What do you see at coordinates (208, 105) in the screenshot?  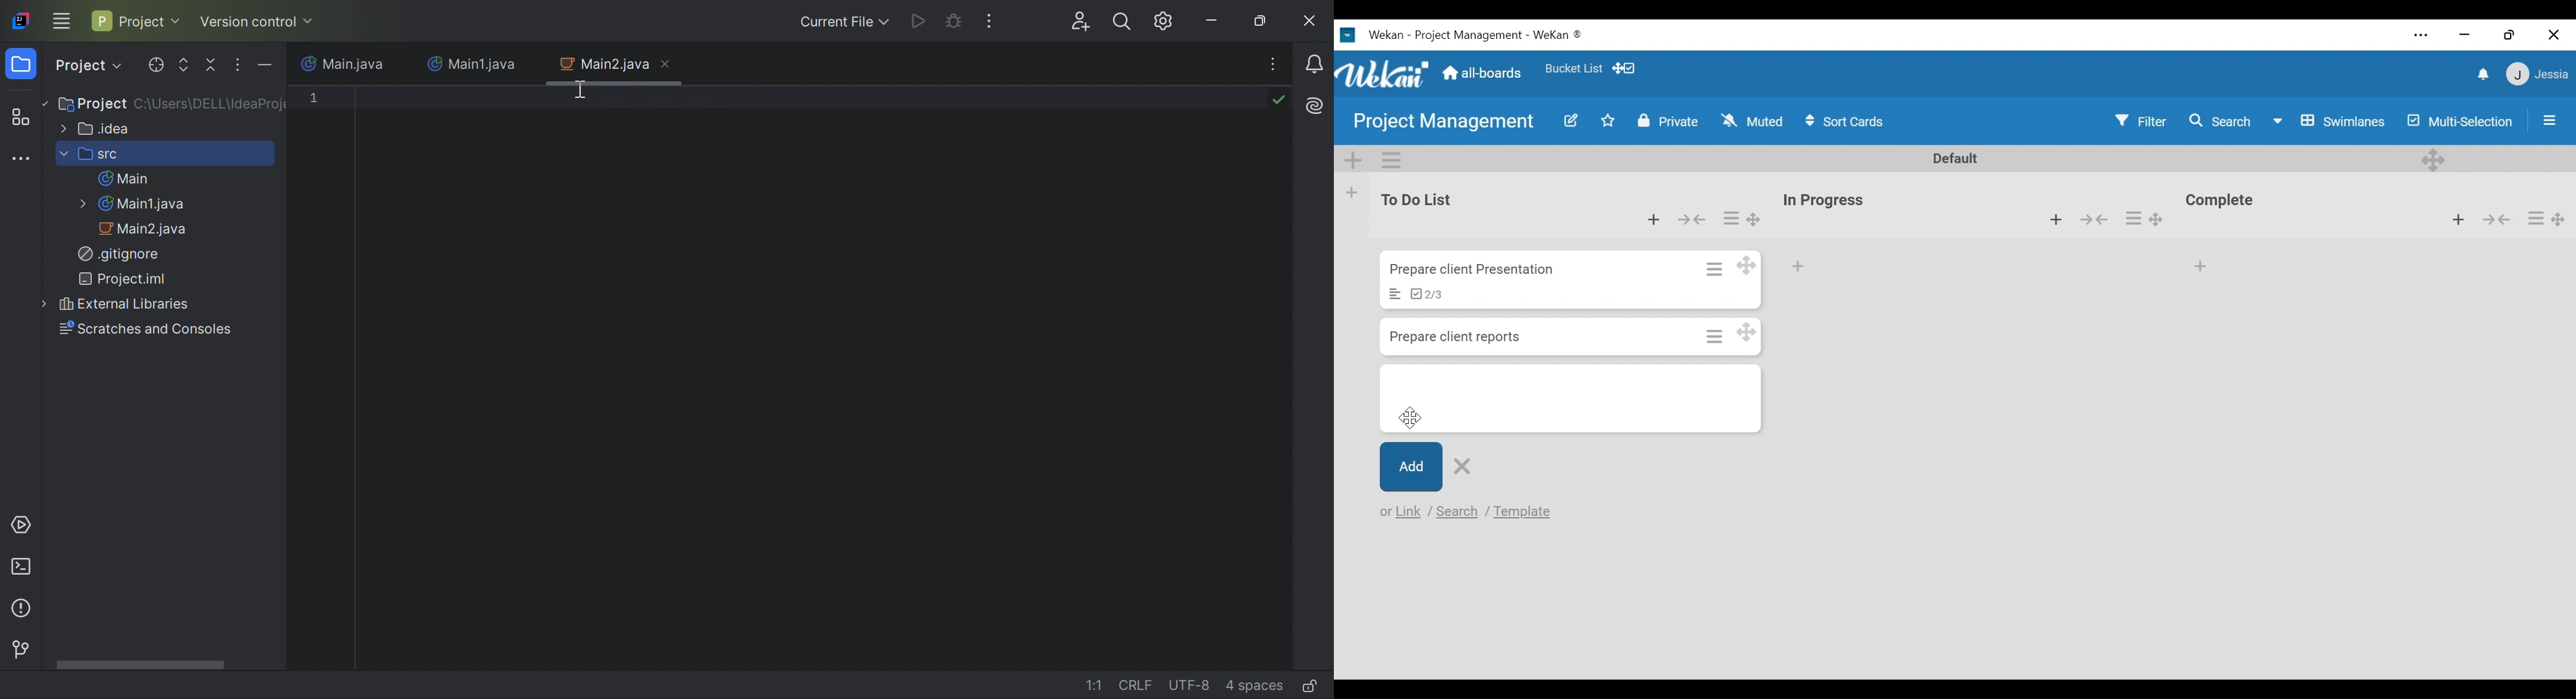 I see `C:\Users\DELL\IdeaProject` at bounding box center [208, 105].